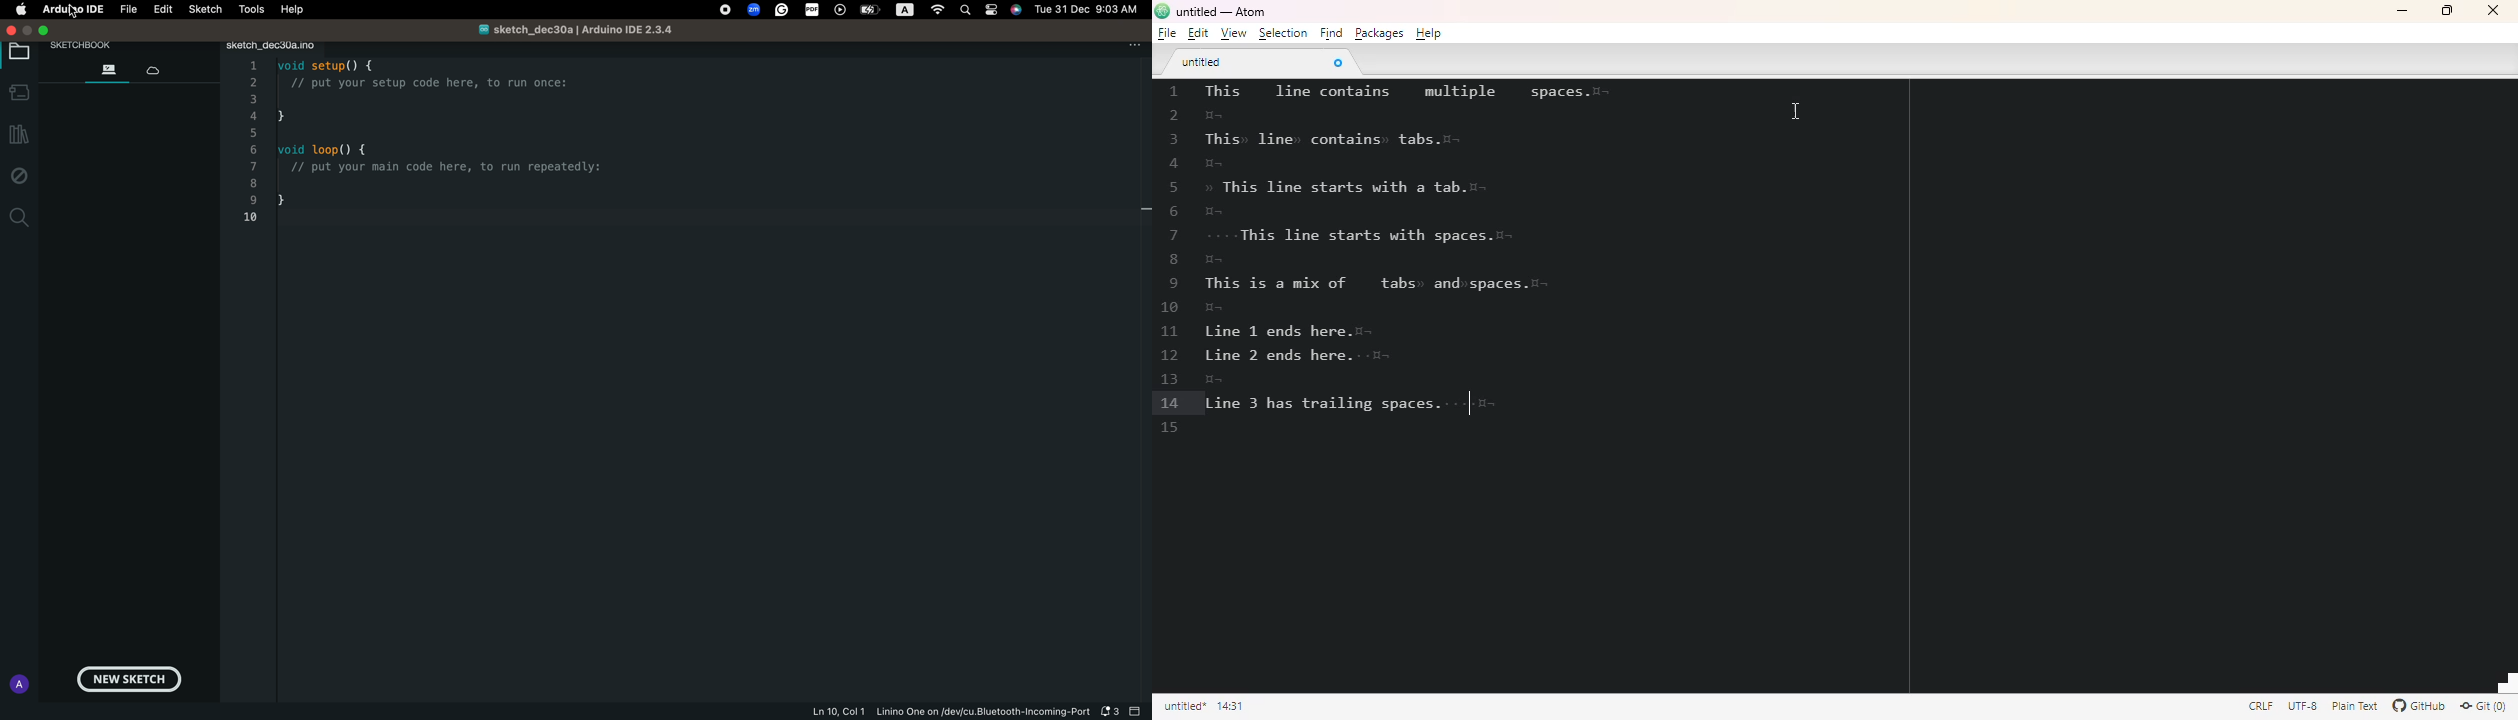 This screenshot has height=728, width=2520. What do you see at coordinates (1453, 139) in the screenshot?
I see `invisible characters` at bounding box center [1453, 139].